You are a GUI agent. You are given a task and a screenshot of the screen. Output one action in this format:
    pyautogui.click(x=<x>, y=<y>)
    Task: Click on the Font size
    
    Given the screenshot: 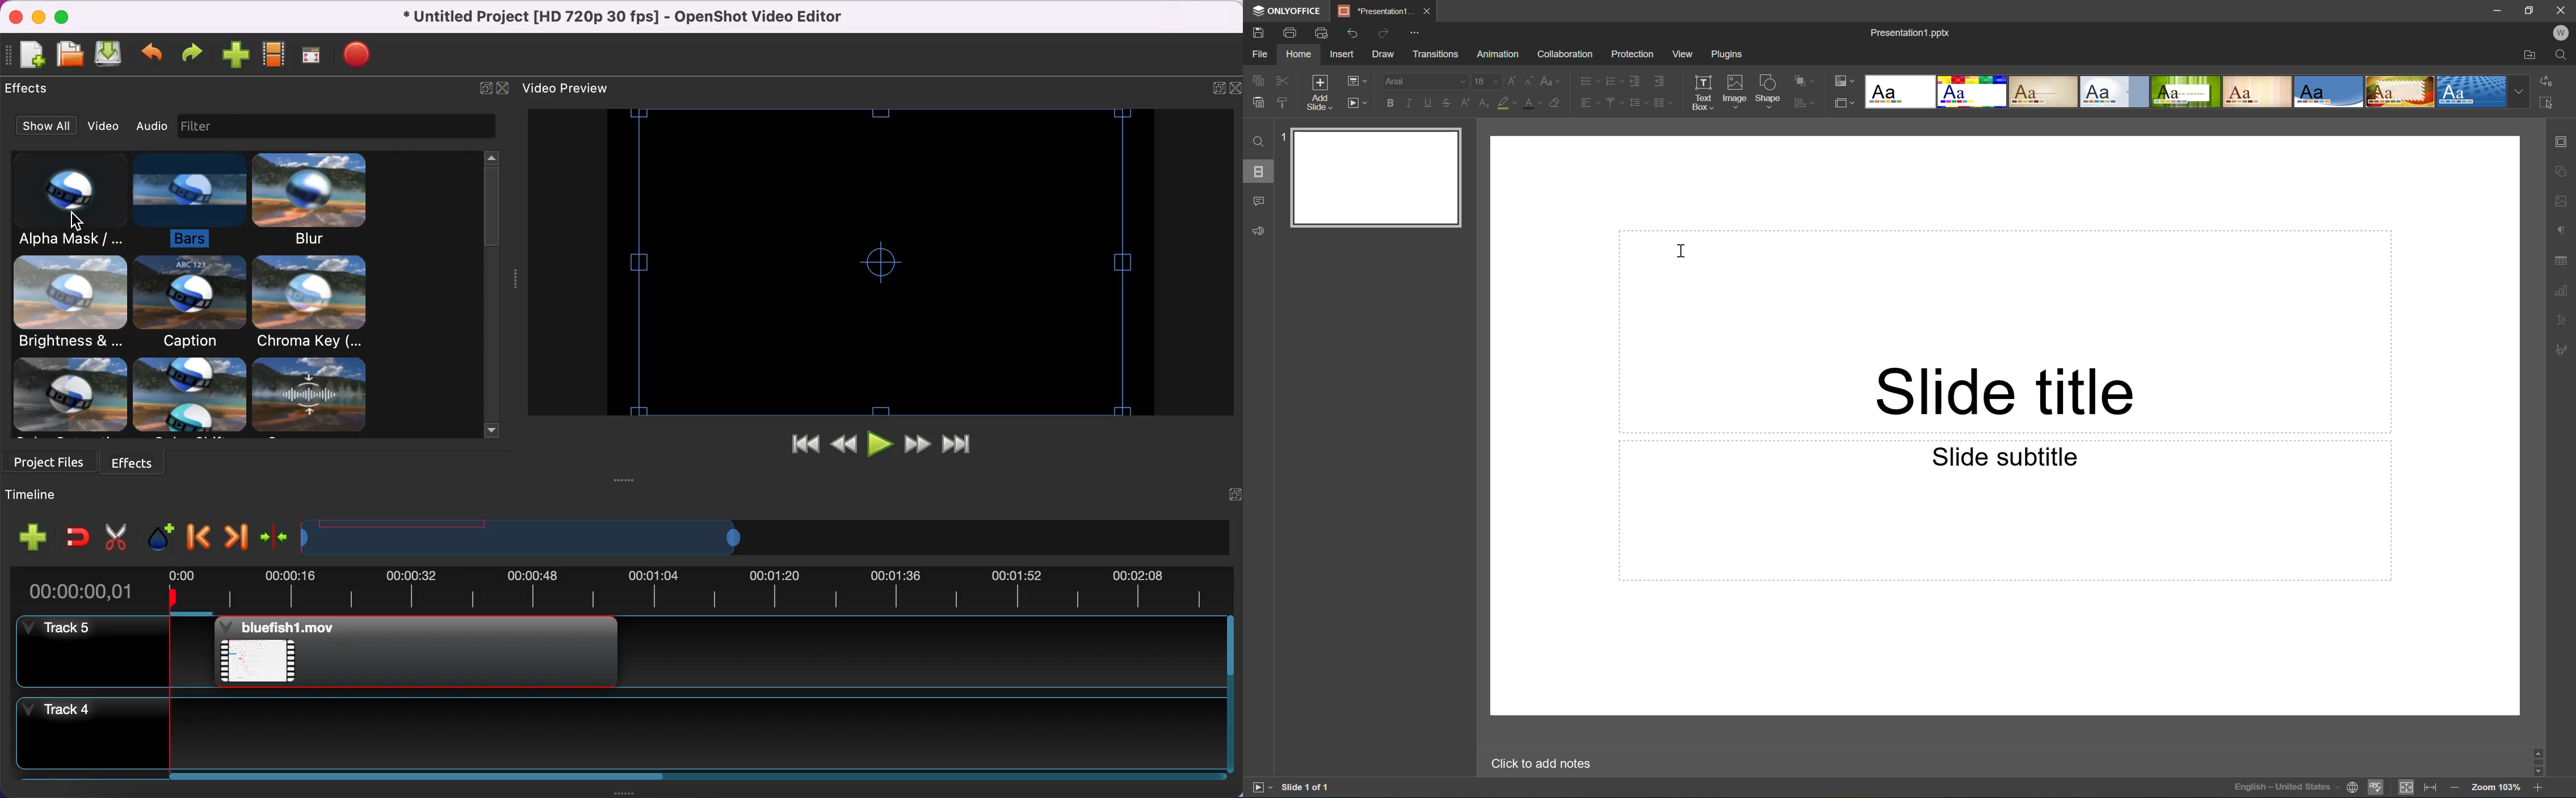 What is the action you would take?
    pyautogui.click(x=1488, y=82)
    